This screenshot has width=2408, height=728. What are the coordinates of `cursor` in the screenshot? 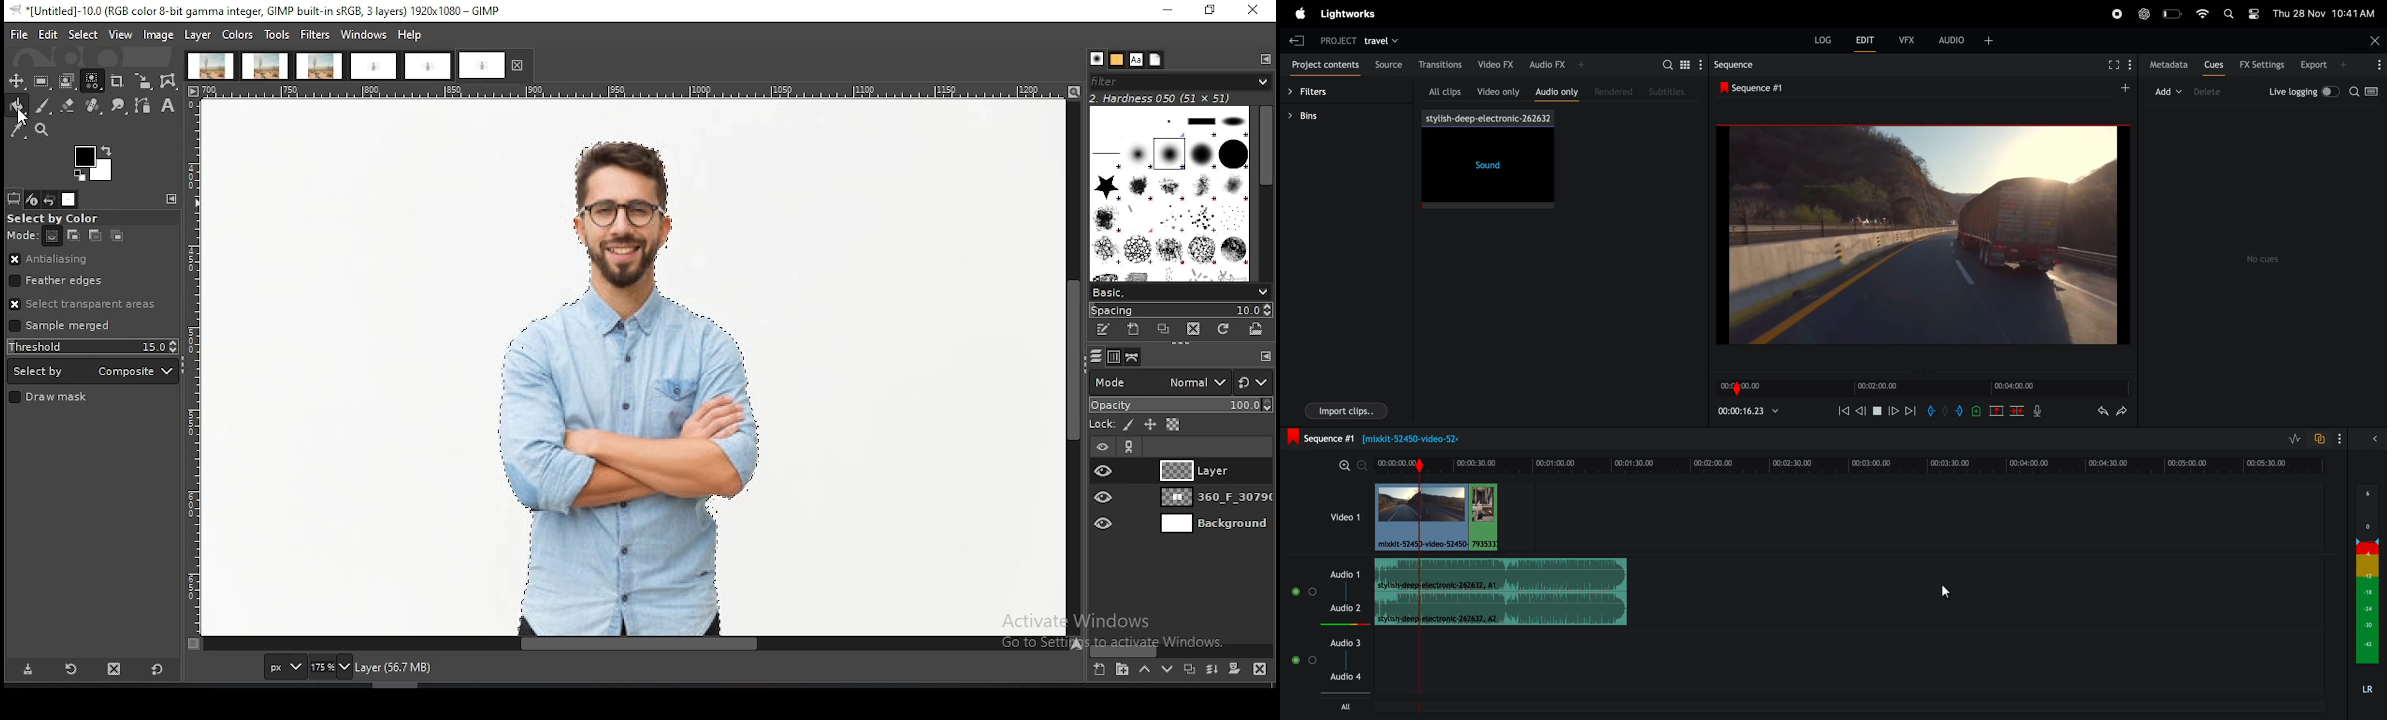 It's located at (1948, 589).